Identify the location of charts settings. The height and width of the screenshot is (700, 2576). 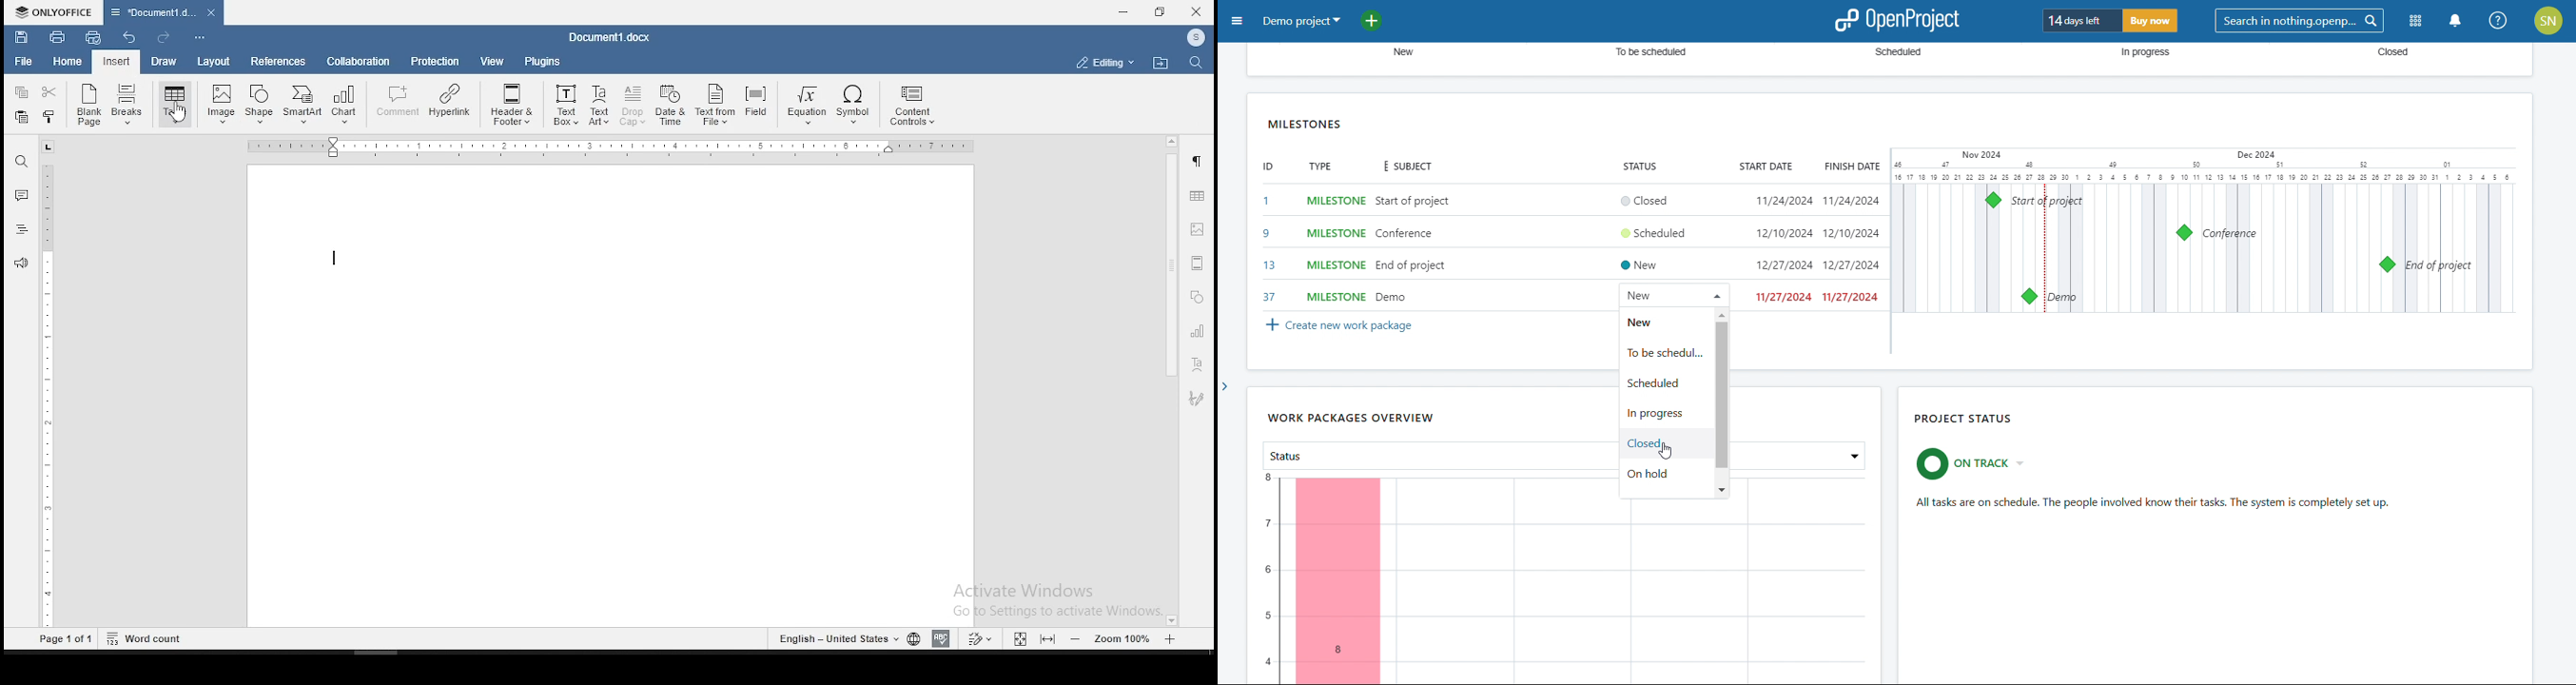
(1199, 331).